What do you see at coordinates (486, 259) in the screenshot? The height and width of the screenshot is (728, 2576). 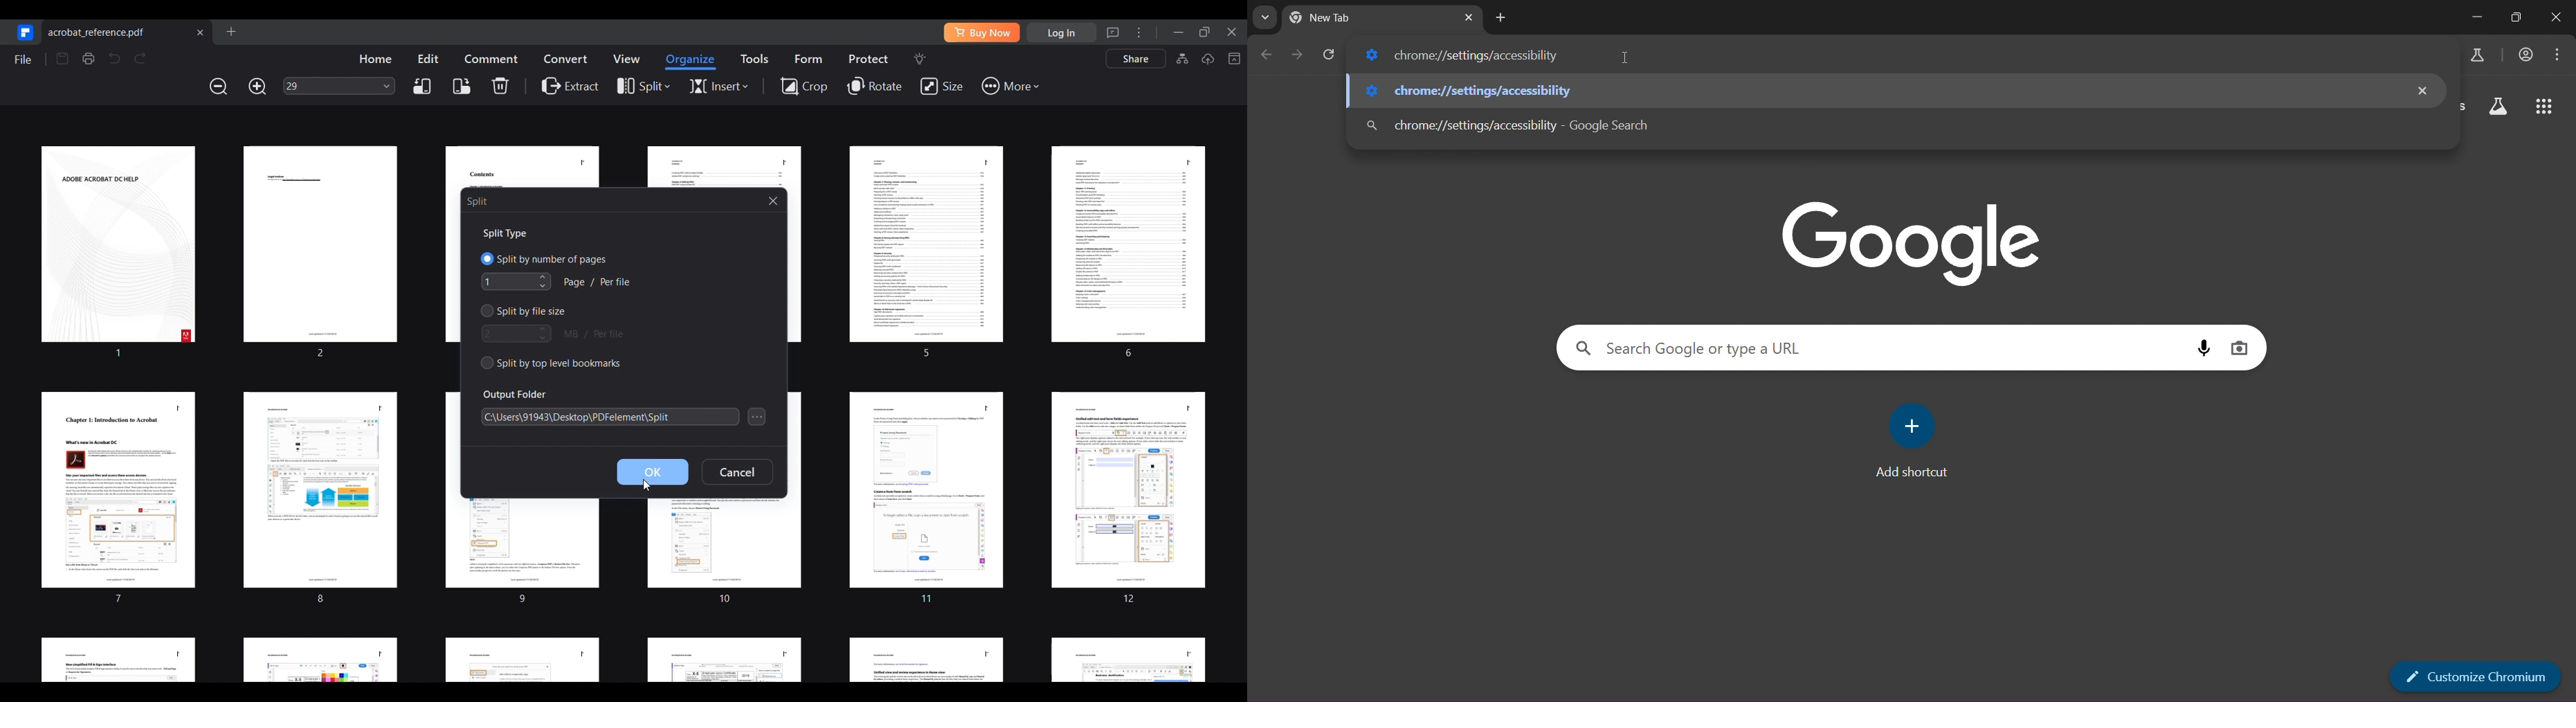 I see `Split by number of pages highlighted` at bounding box center [486, 259].